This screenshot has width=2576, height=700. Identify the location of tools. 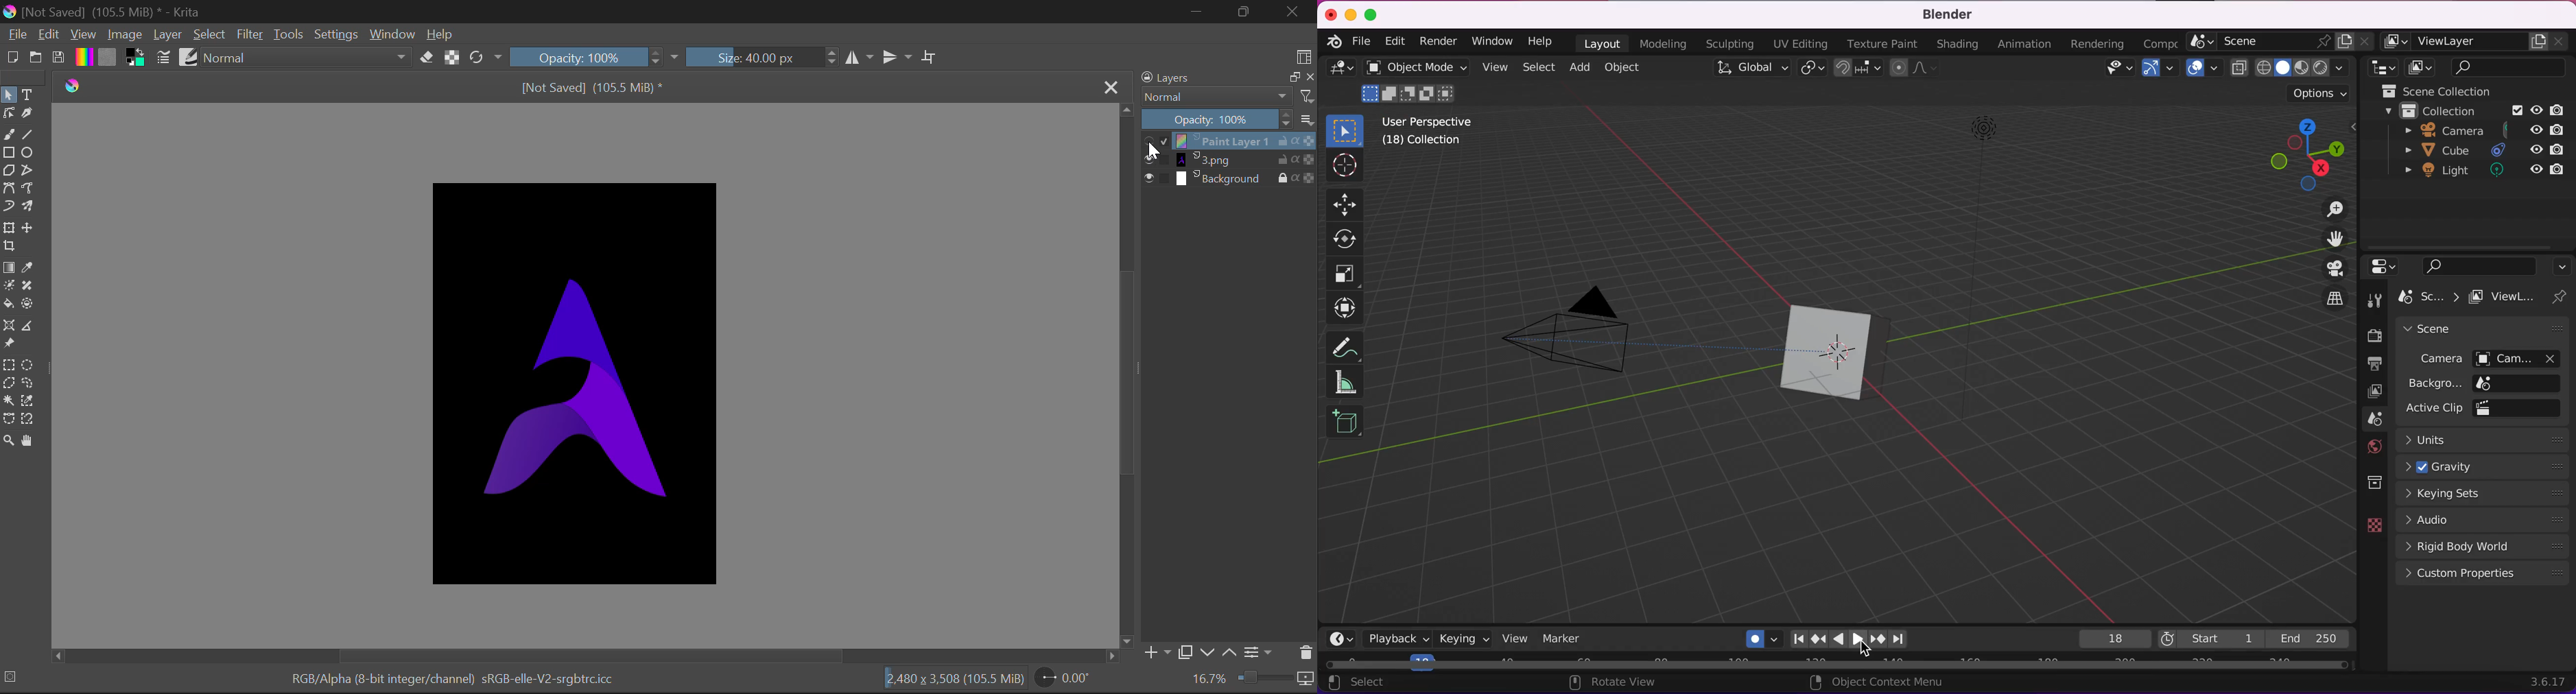
(2374, 300).